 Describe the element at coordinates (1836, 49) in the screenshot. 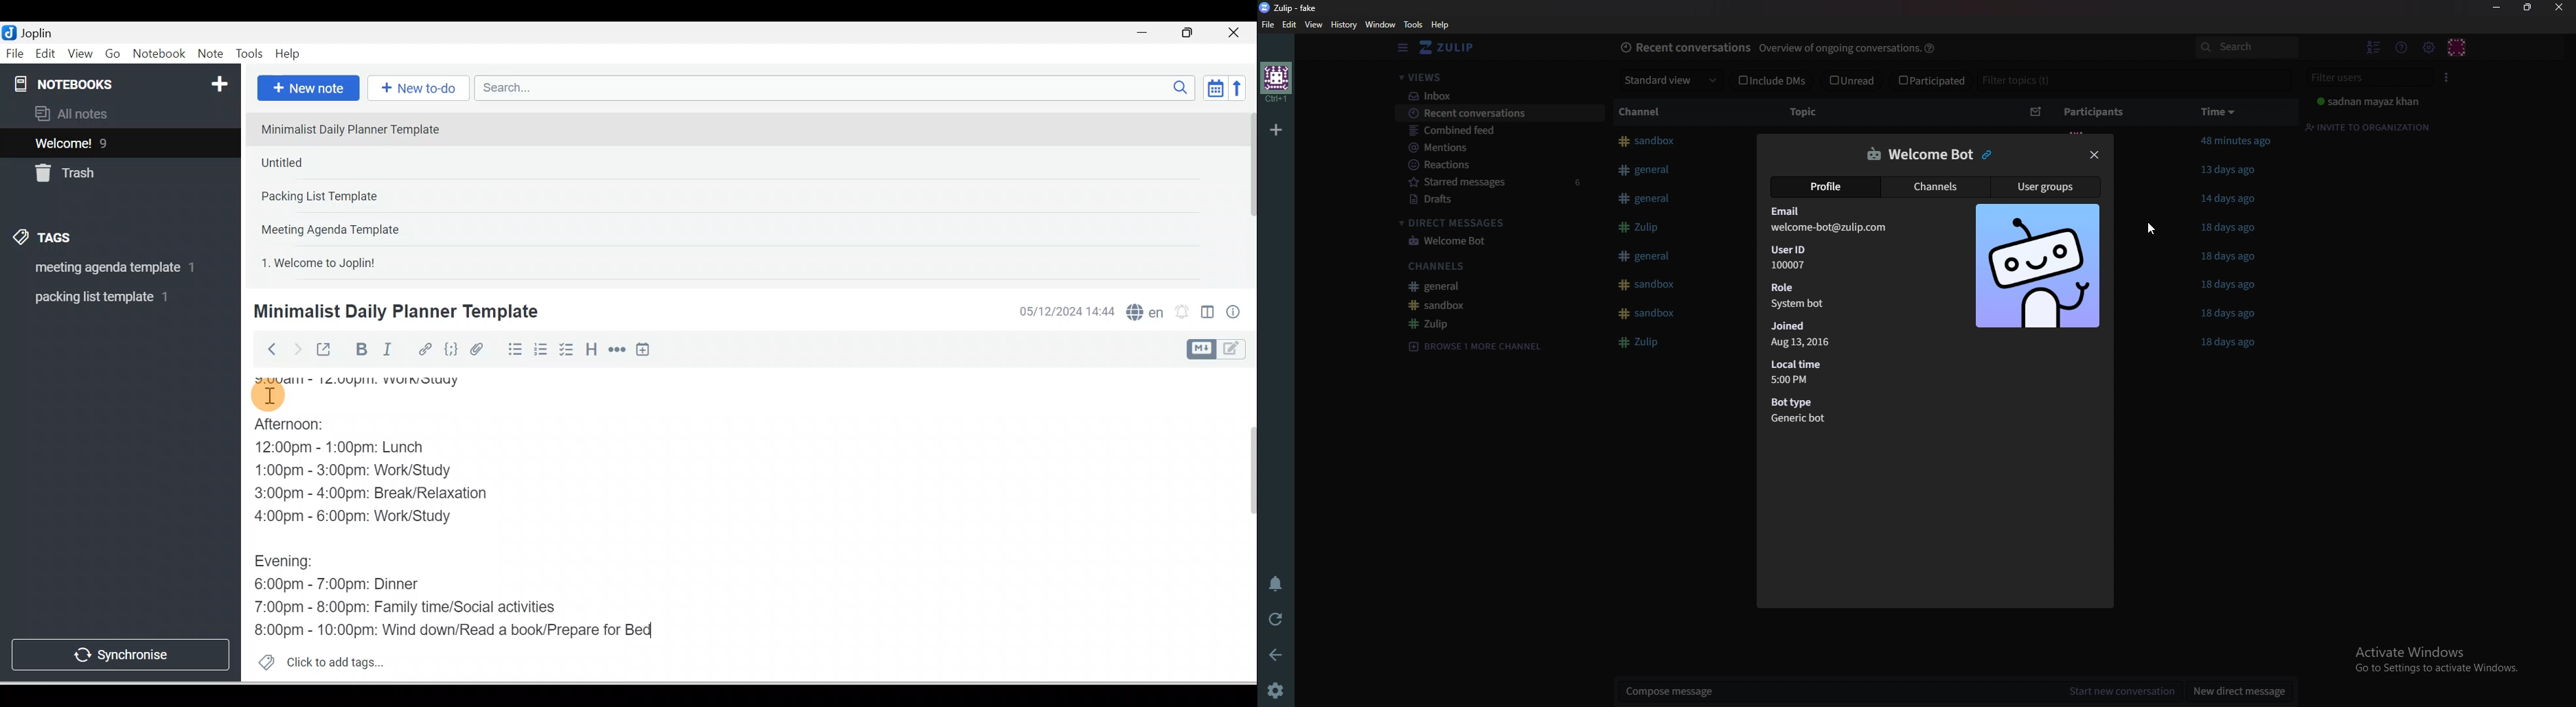

I see `overview of ongoing conversations` at that location.